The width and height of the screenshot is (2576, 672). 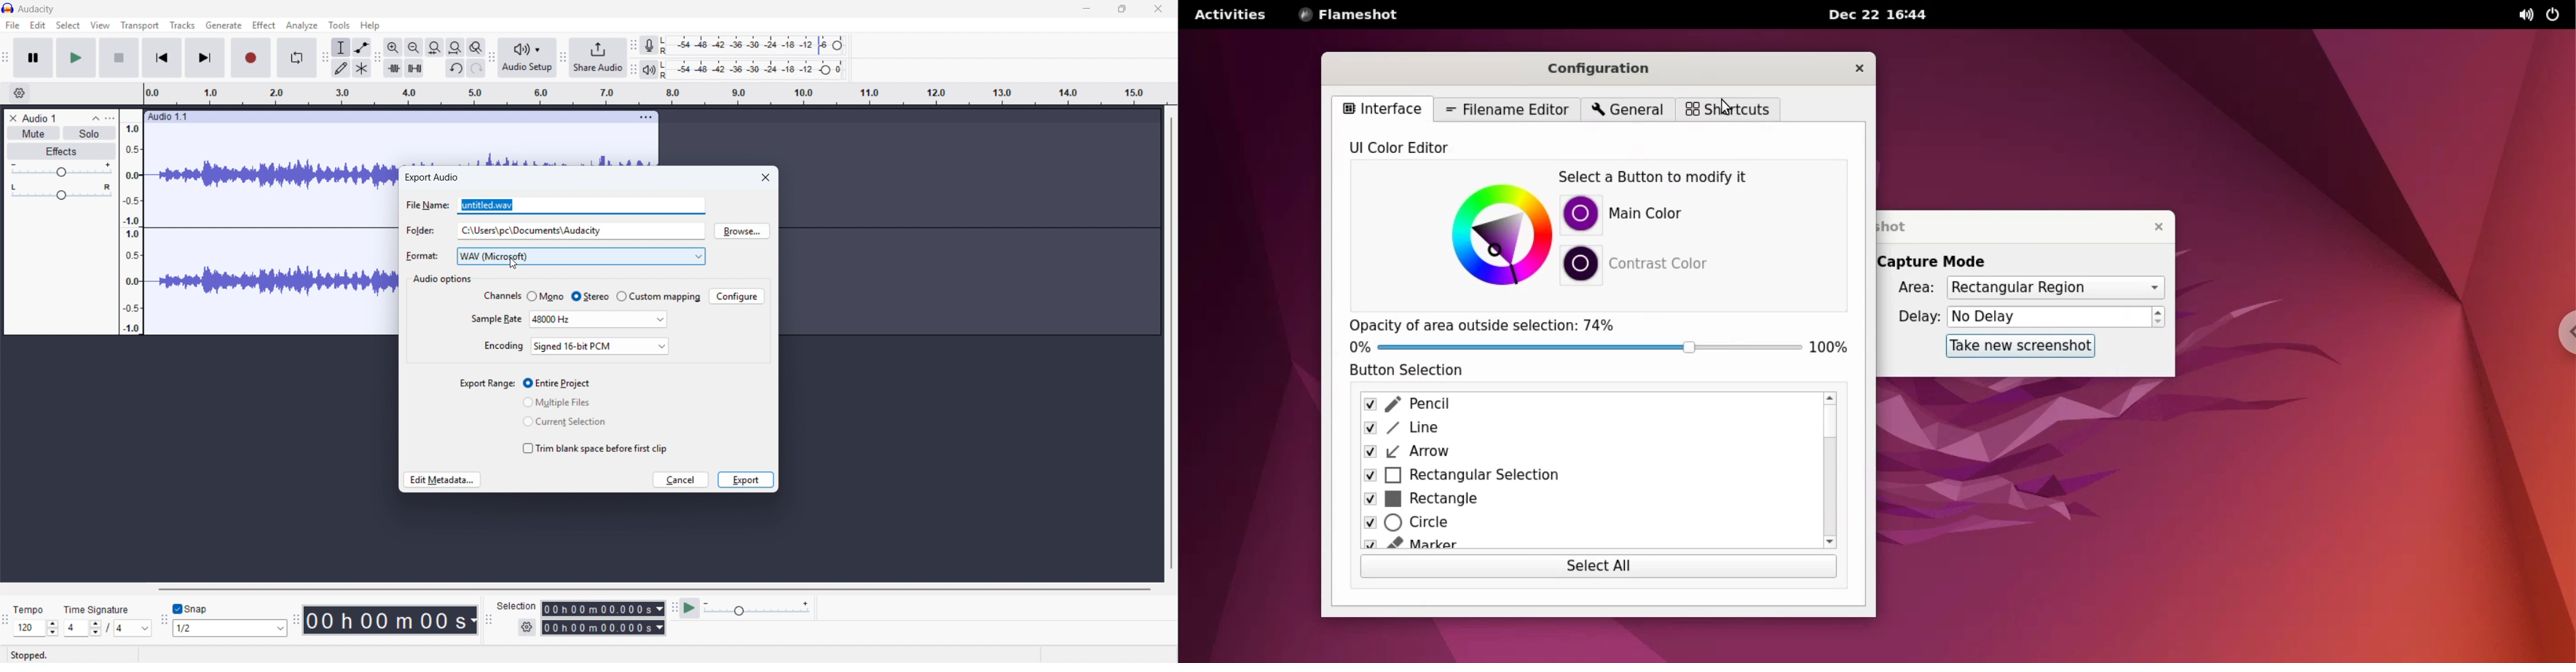 I want to click on Timestamp , so click(x=392, y=621).